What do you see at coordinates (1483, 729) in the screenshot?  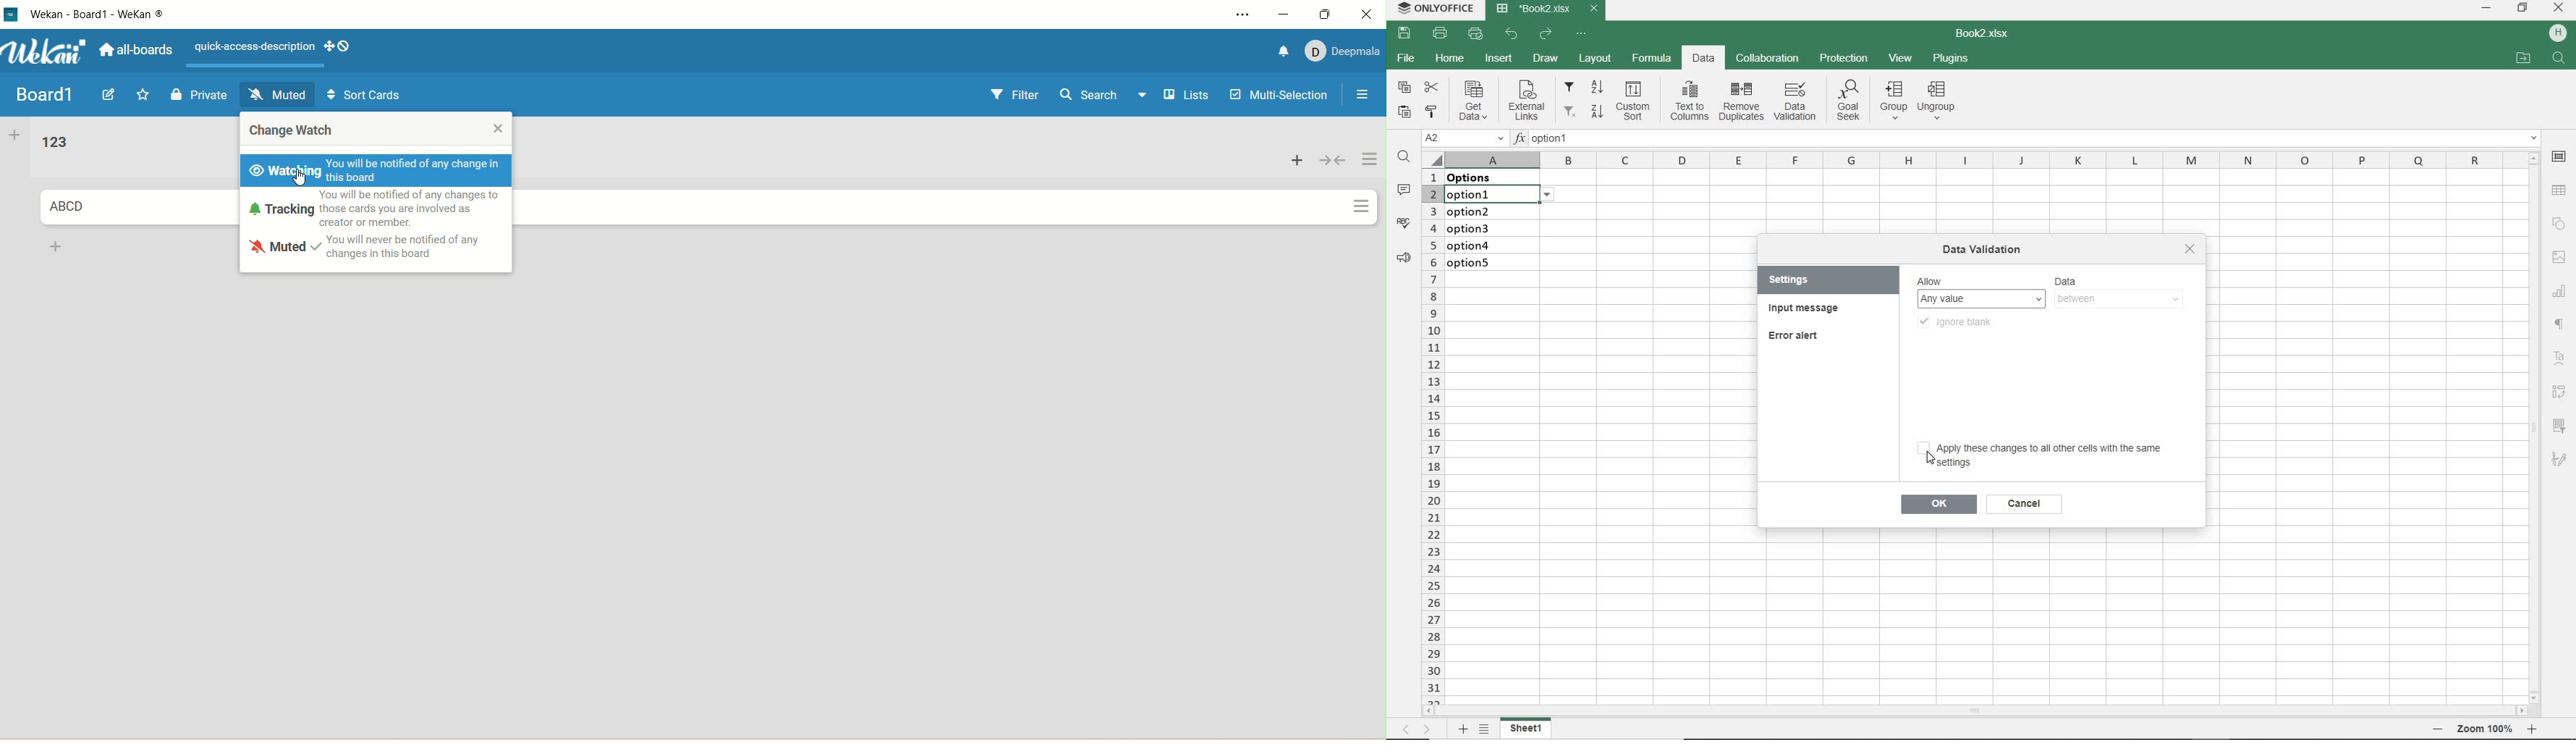 I see `LIST OF SHEETS` at bounding box center [1483, 729].